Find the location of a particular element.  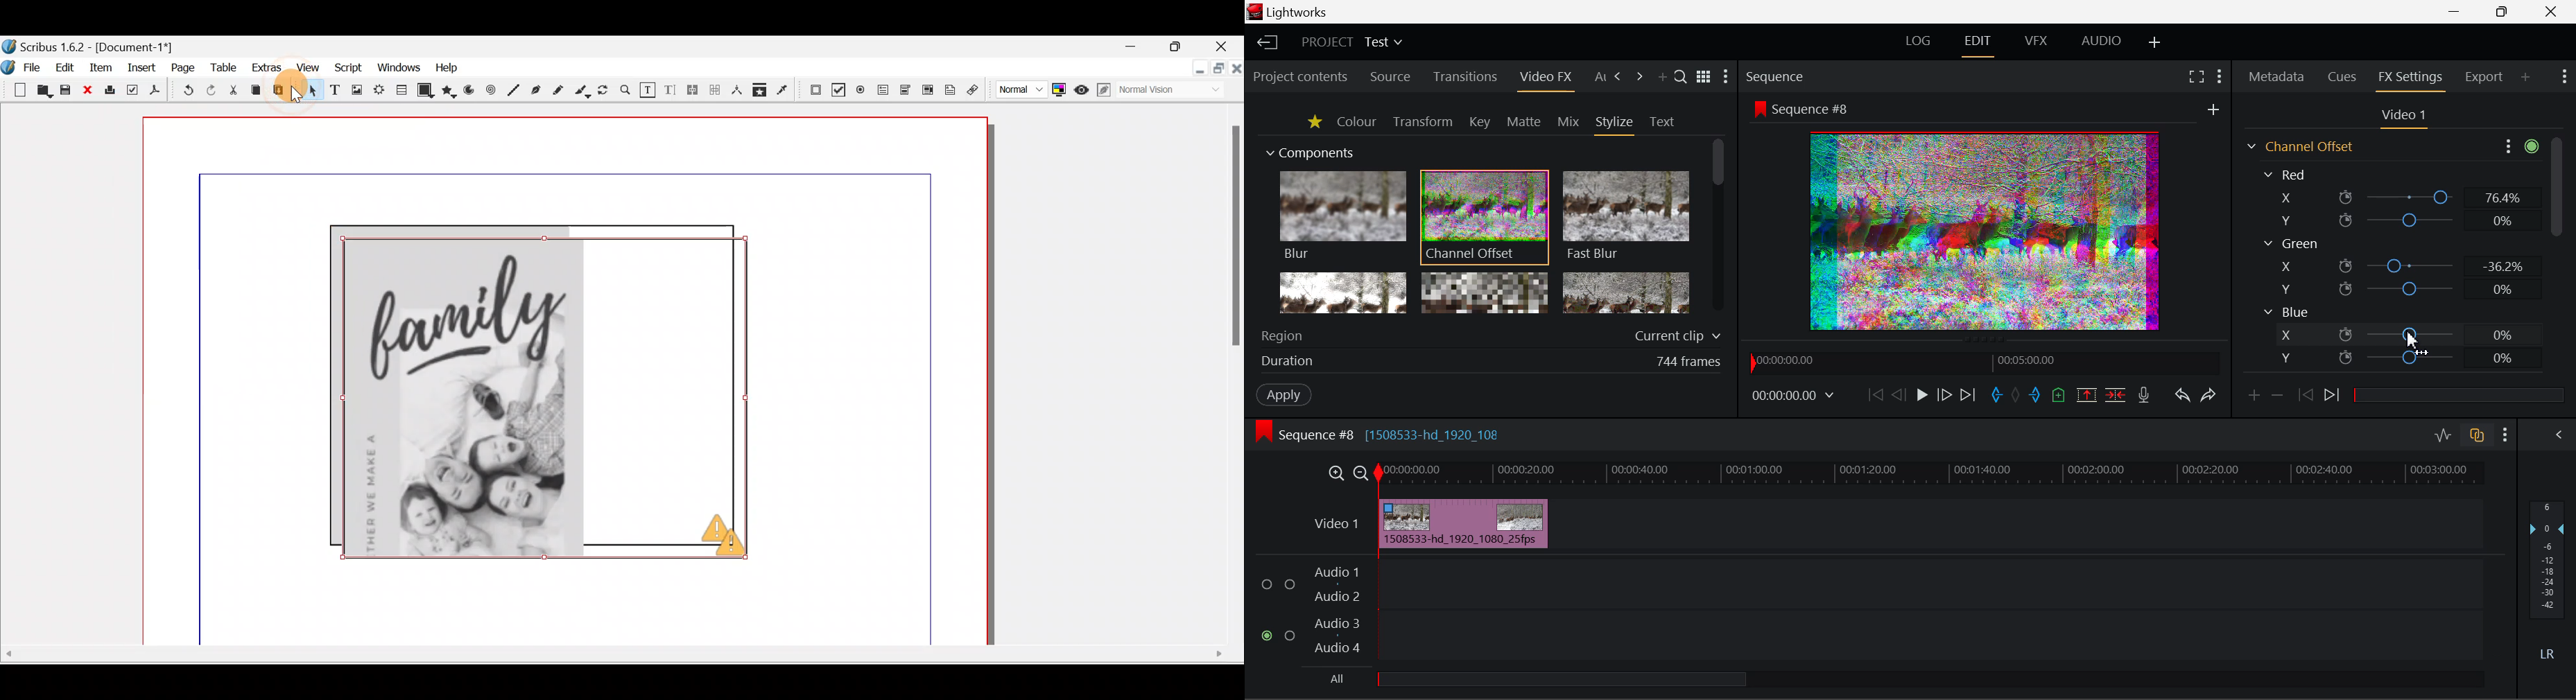

Page is located at coordinates (182, 70).